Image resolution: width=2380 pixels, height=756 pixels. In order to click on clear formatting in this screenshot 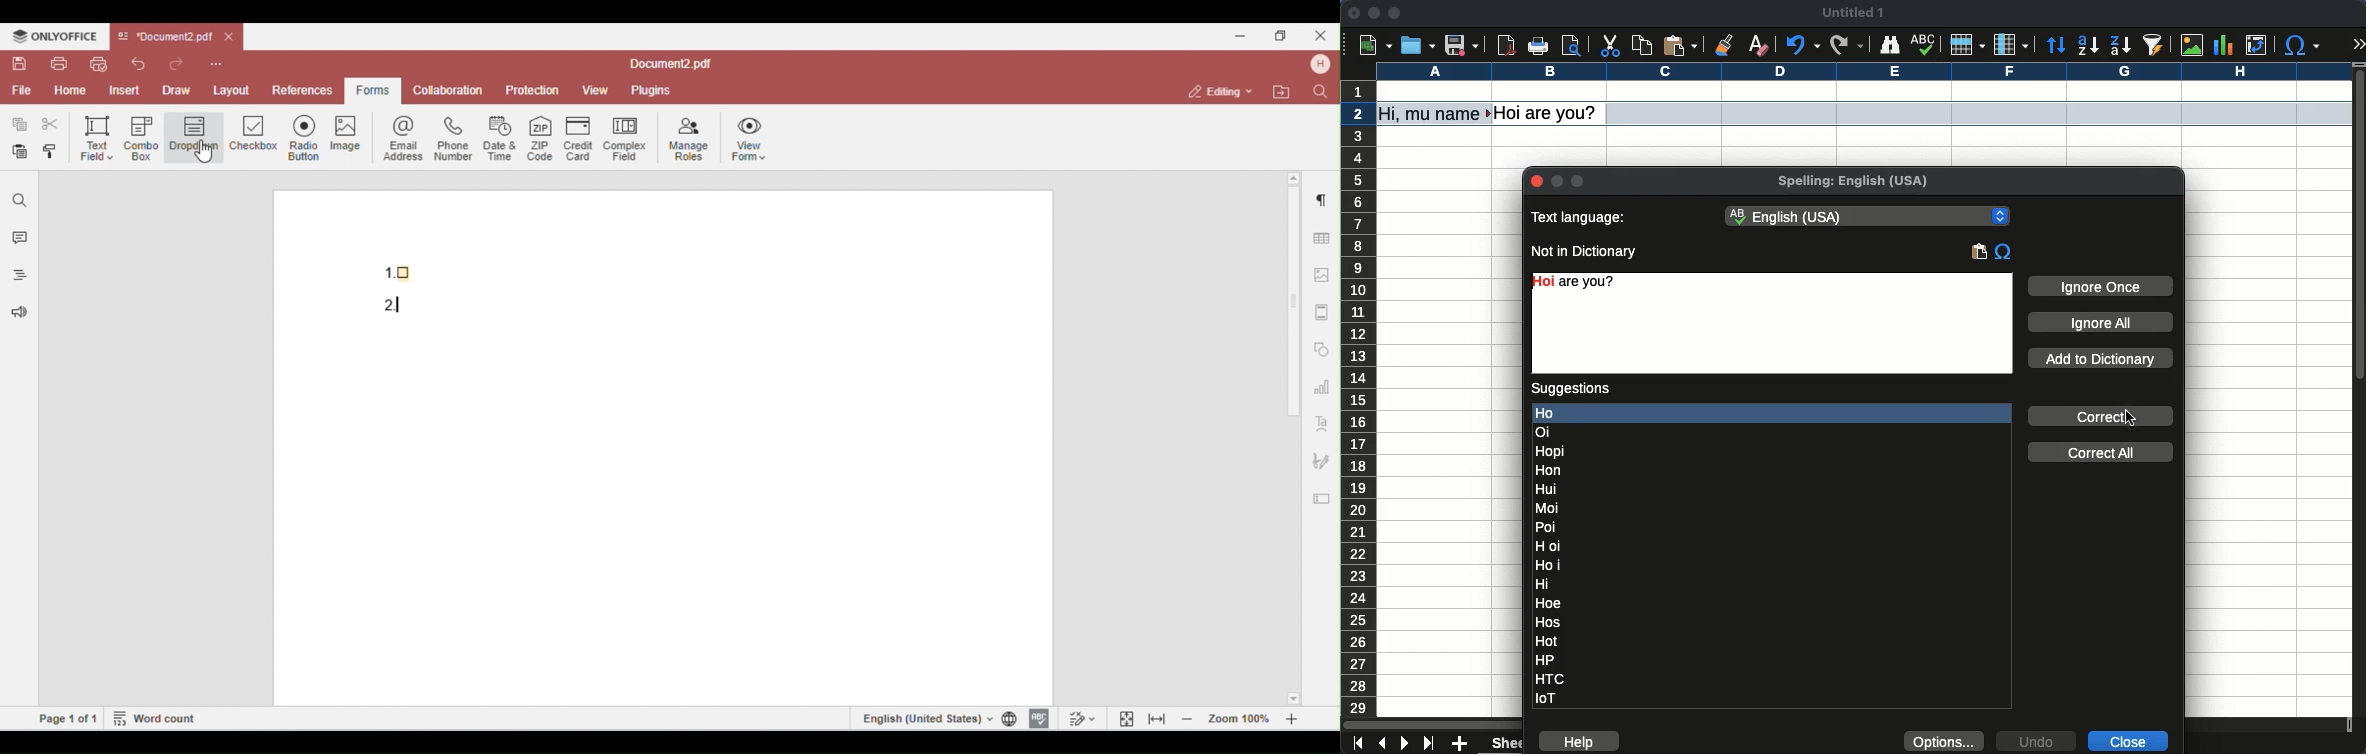, I will do `click(1761, 43)`.